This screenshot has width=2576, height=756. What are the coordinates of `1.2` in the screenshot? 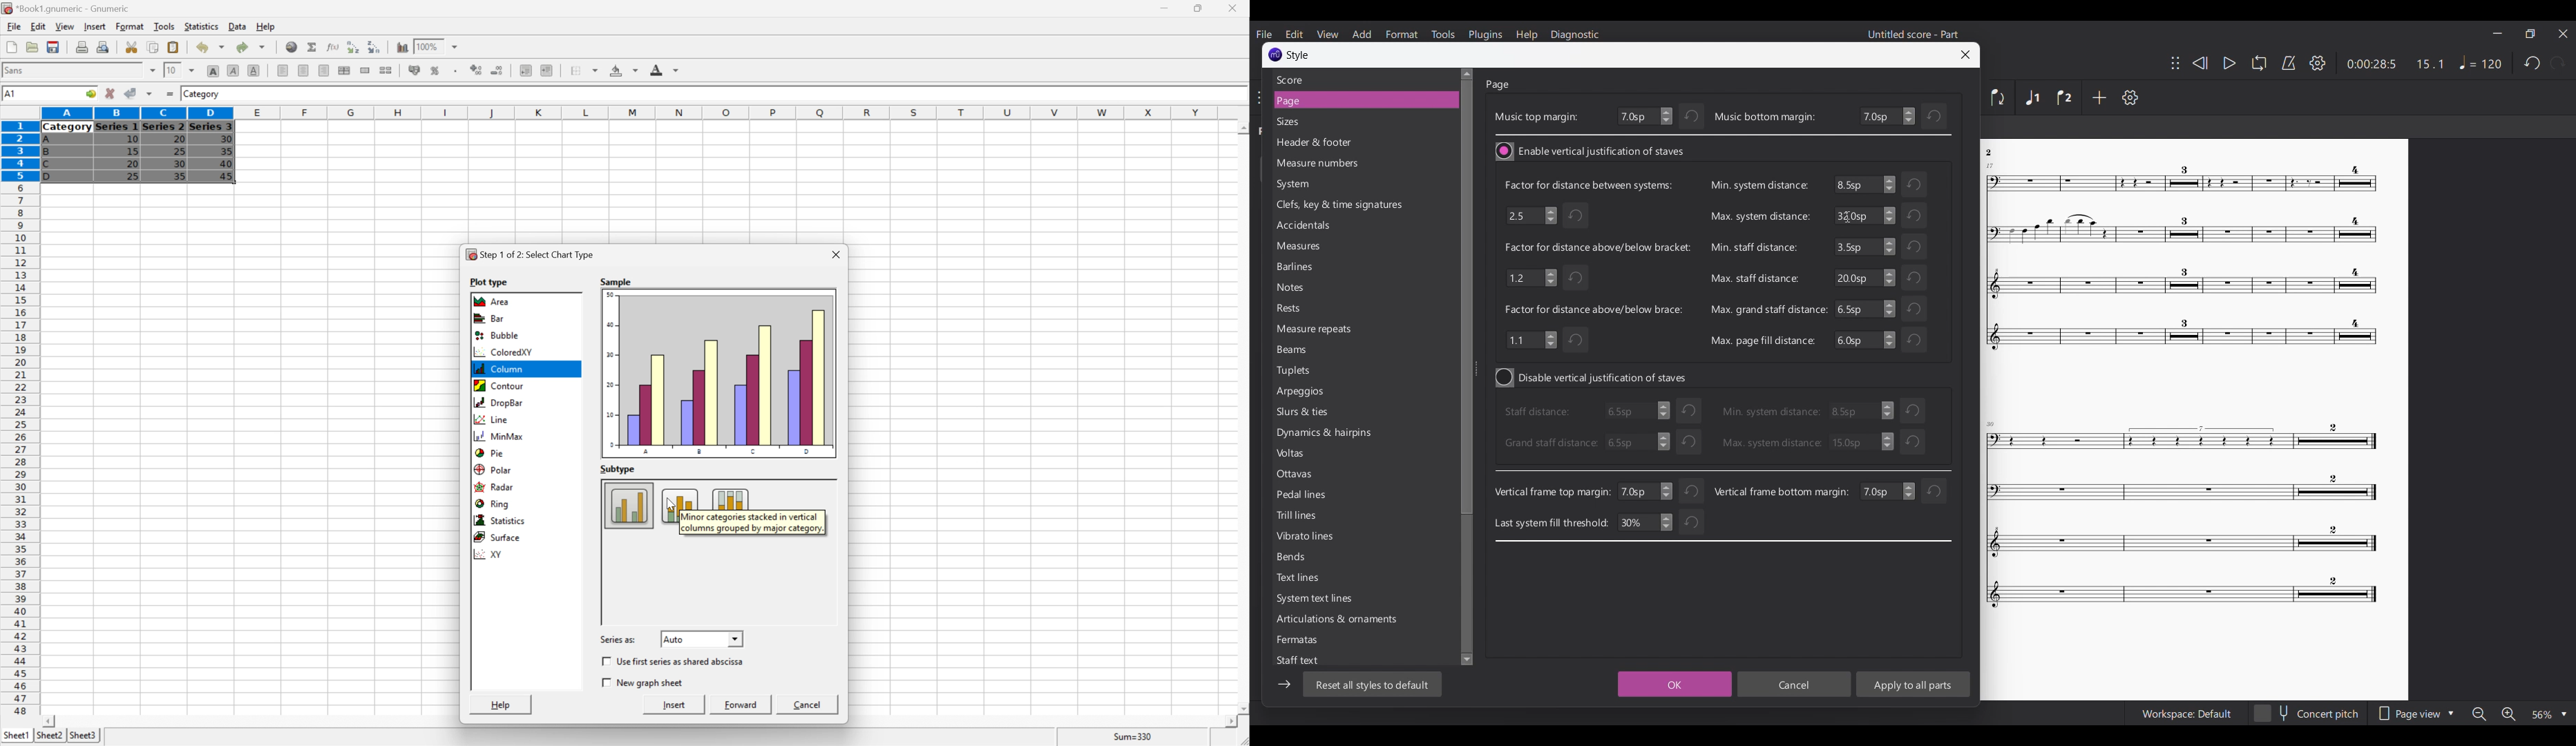 It's located at (1530, 276).